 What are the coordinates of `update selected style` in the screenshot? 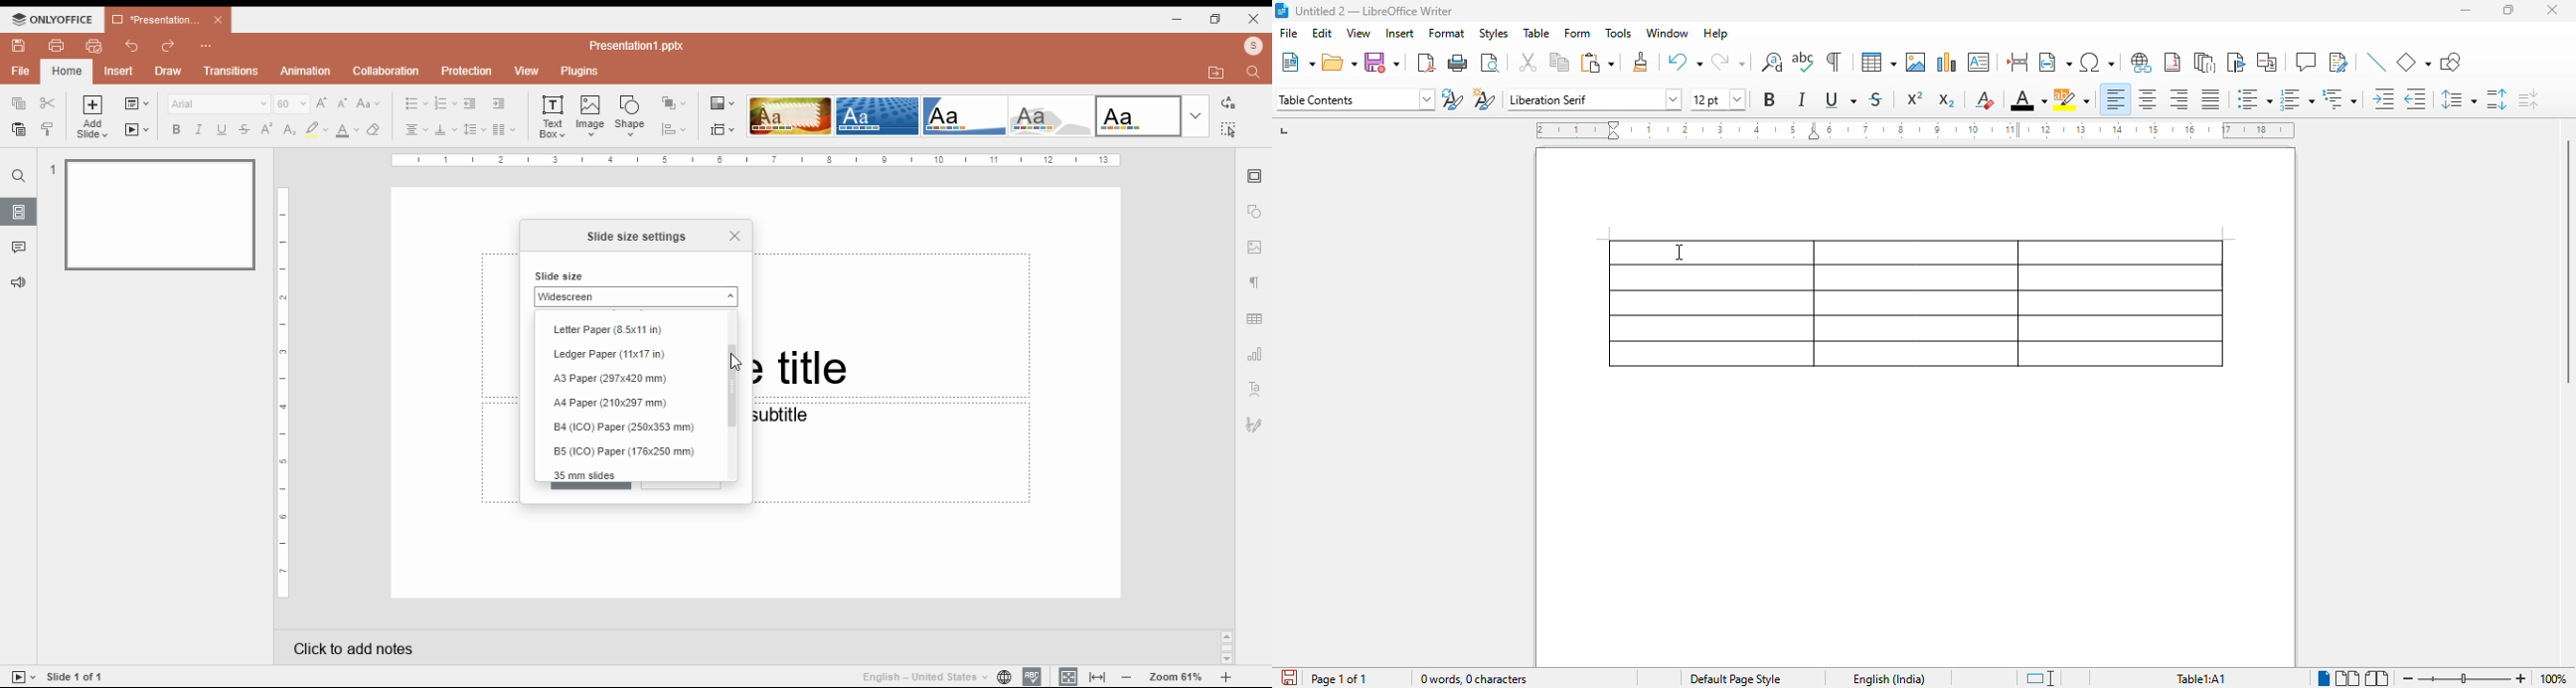 It's located at (1452, 98).